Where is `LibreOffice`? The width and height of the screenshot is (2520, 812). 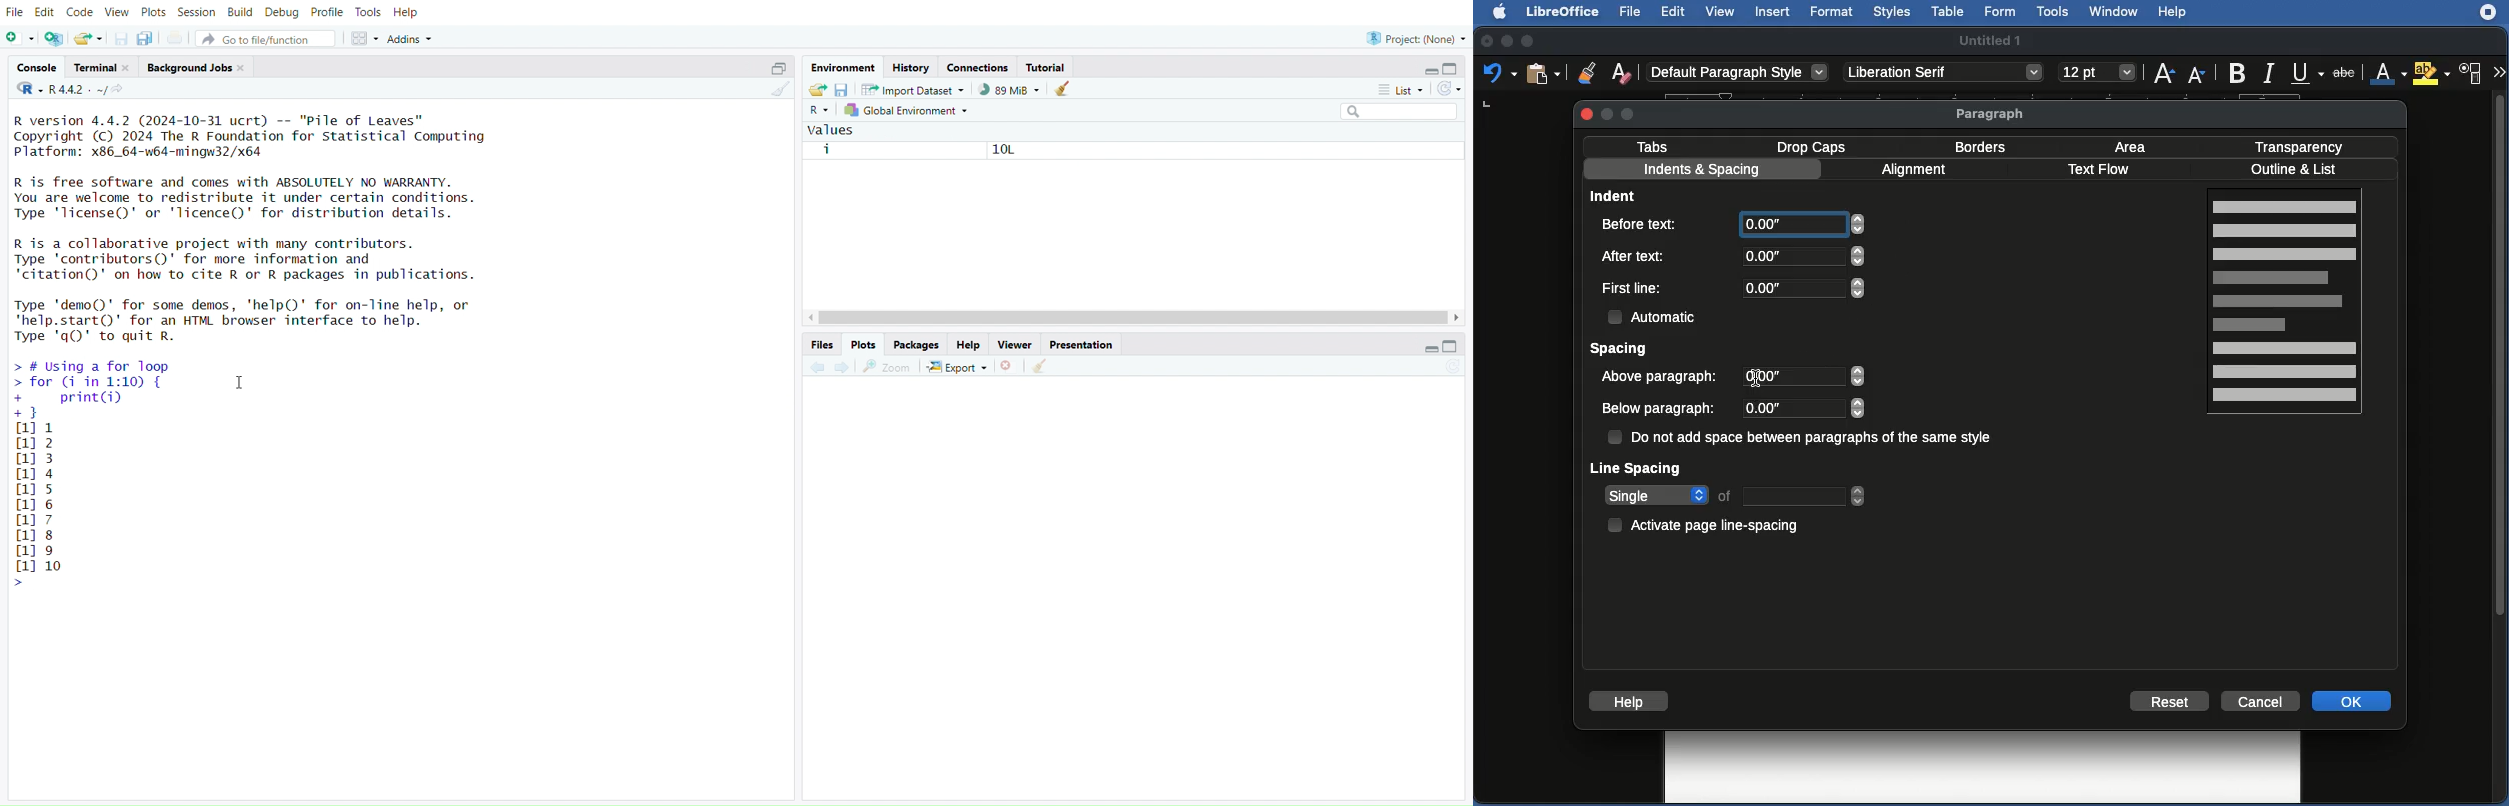
LibreOffice is located at coordinates (1560, 13).